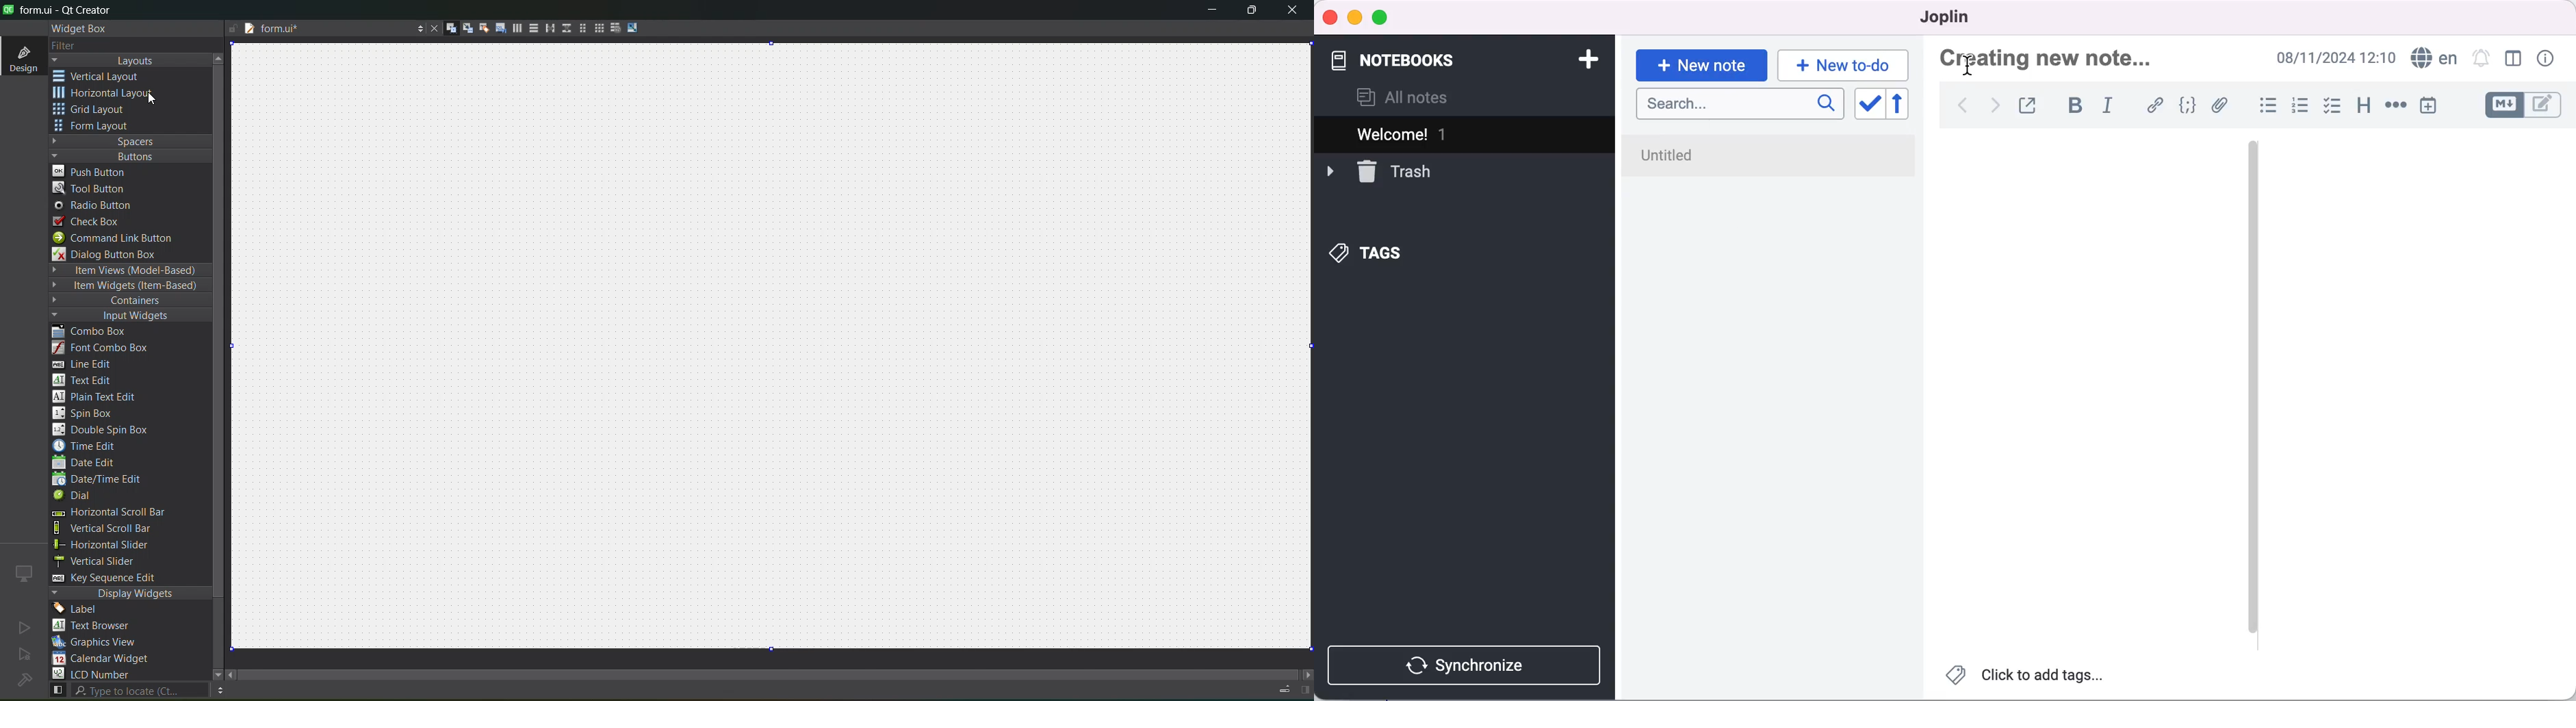  I want to click on italic, so click(2107, 107).